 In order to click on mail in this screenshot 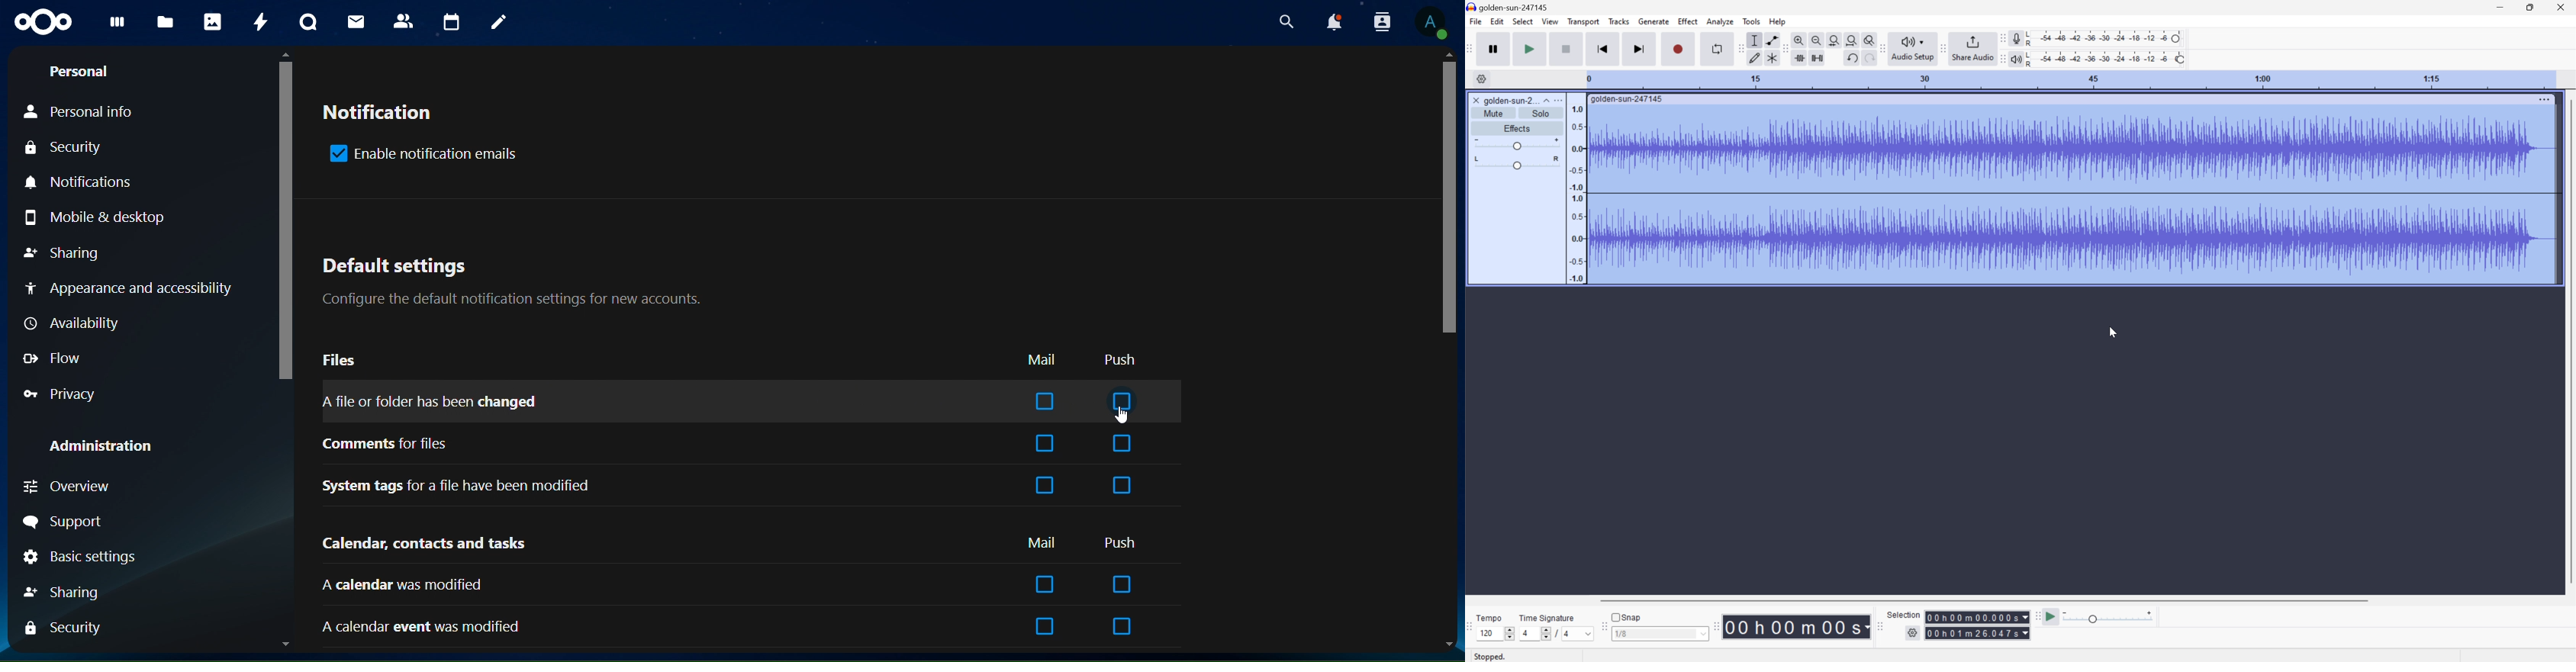, I will do `click(356, 22)`.